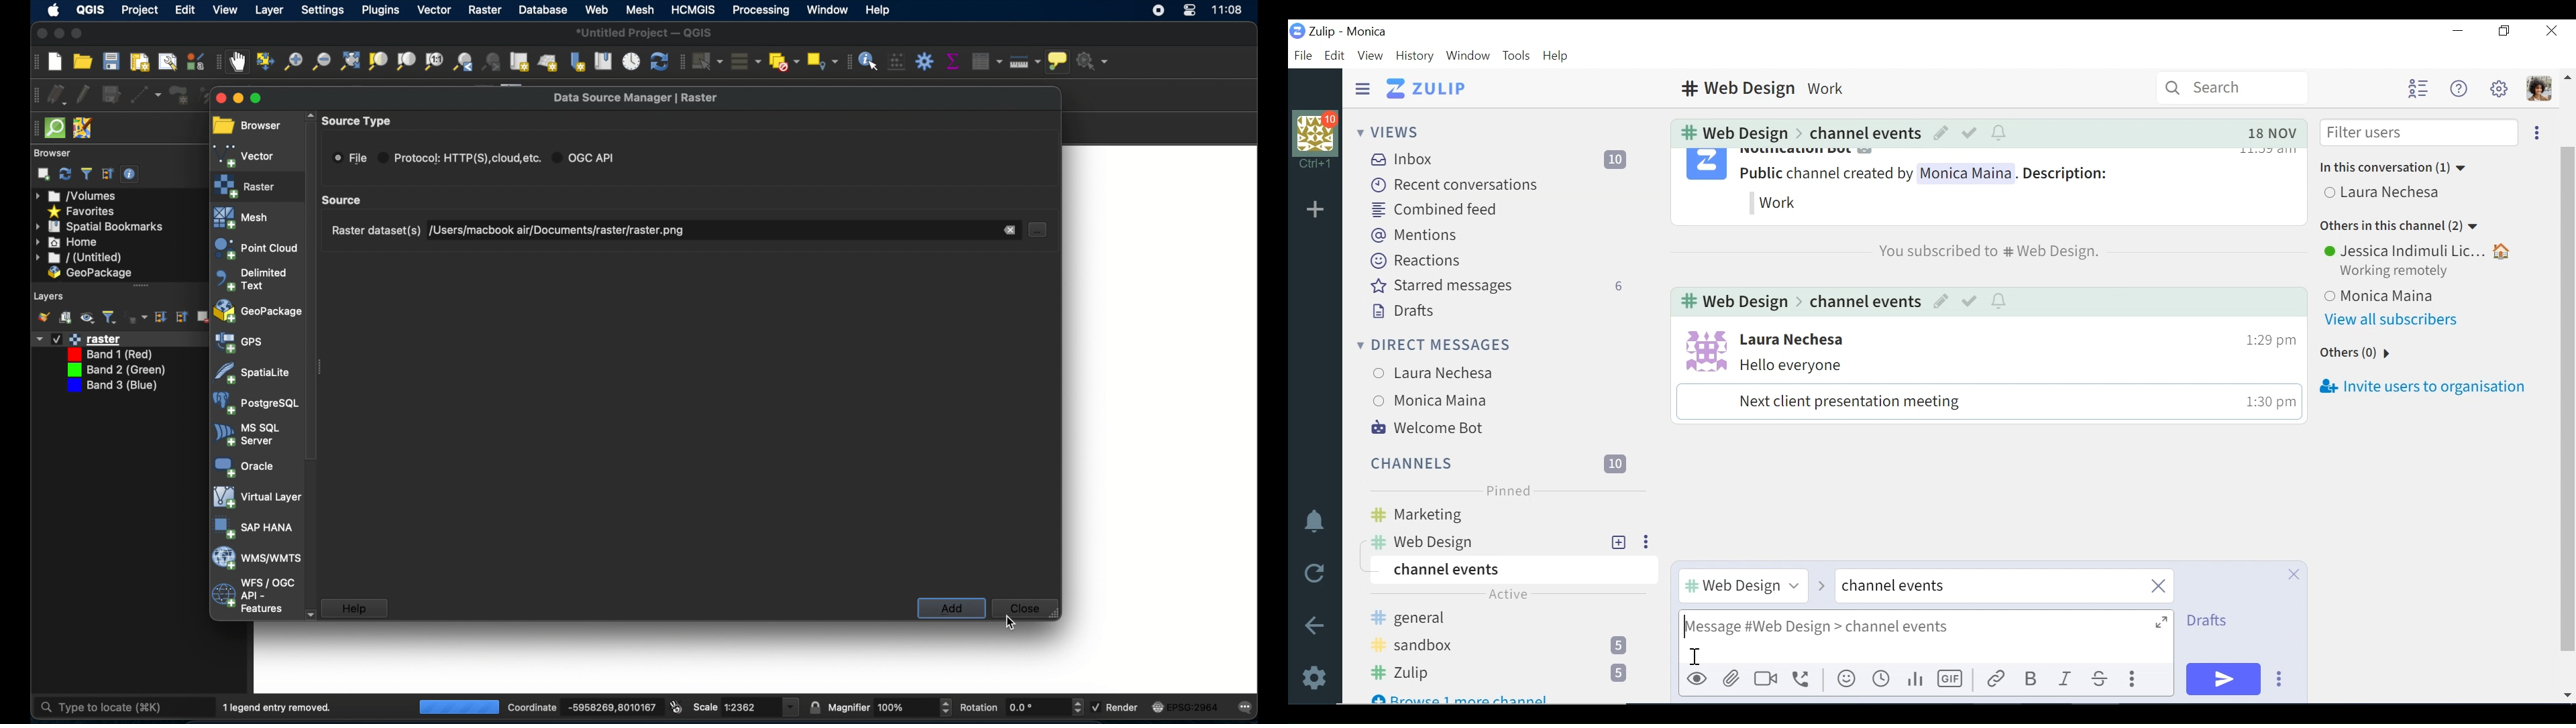 The height and width of the screenshot is (728, 2576). What do you see at coordinates (2398, 272) in the screenshot?
I see `Working Remotely status` at bounding box center [2398, 272].